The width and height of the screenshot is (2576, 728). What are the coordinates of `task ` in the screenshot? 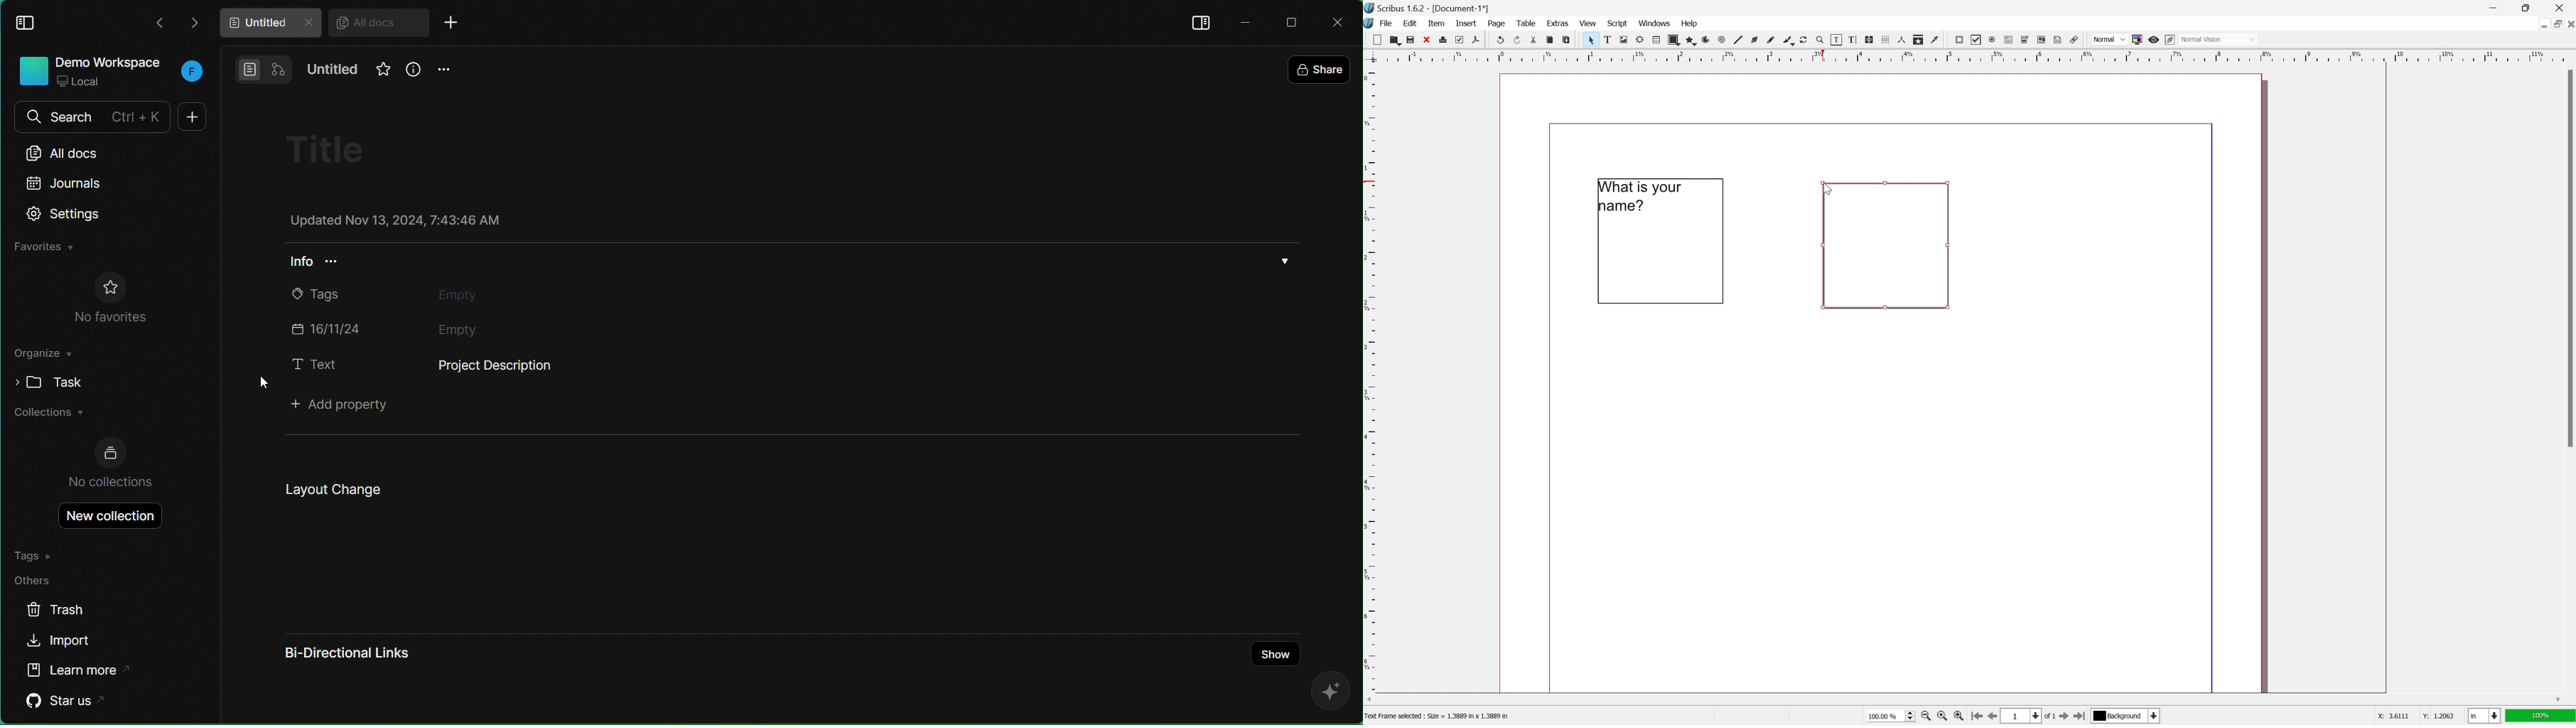 It's located at (44, 382).